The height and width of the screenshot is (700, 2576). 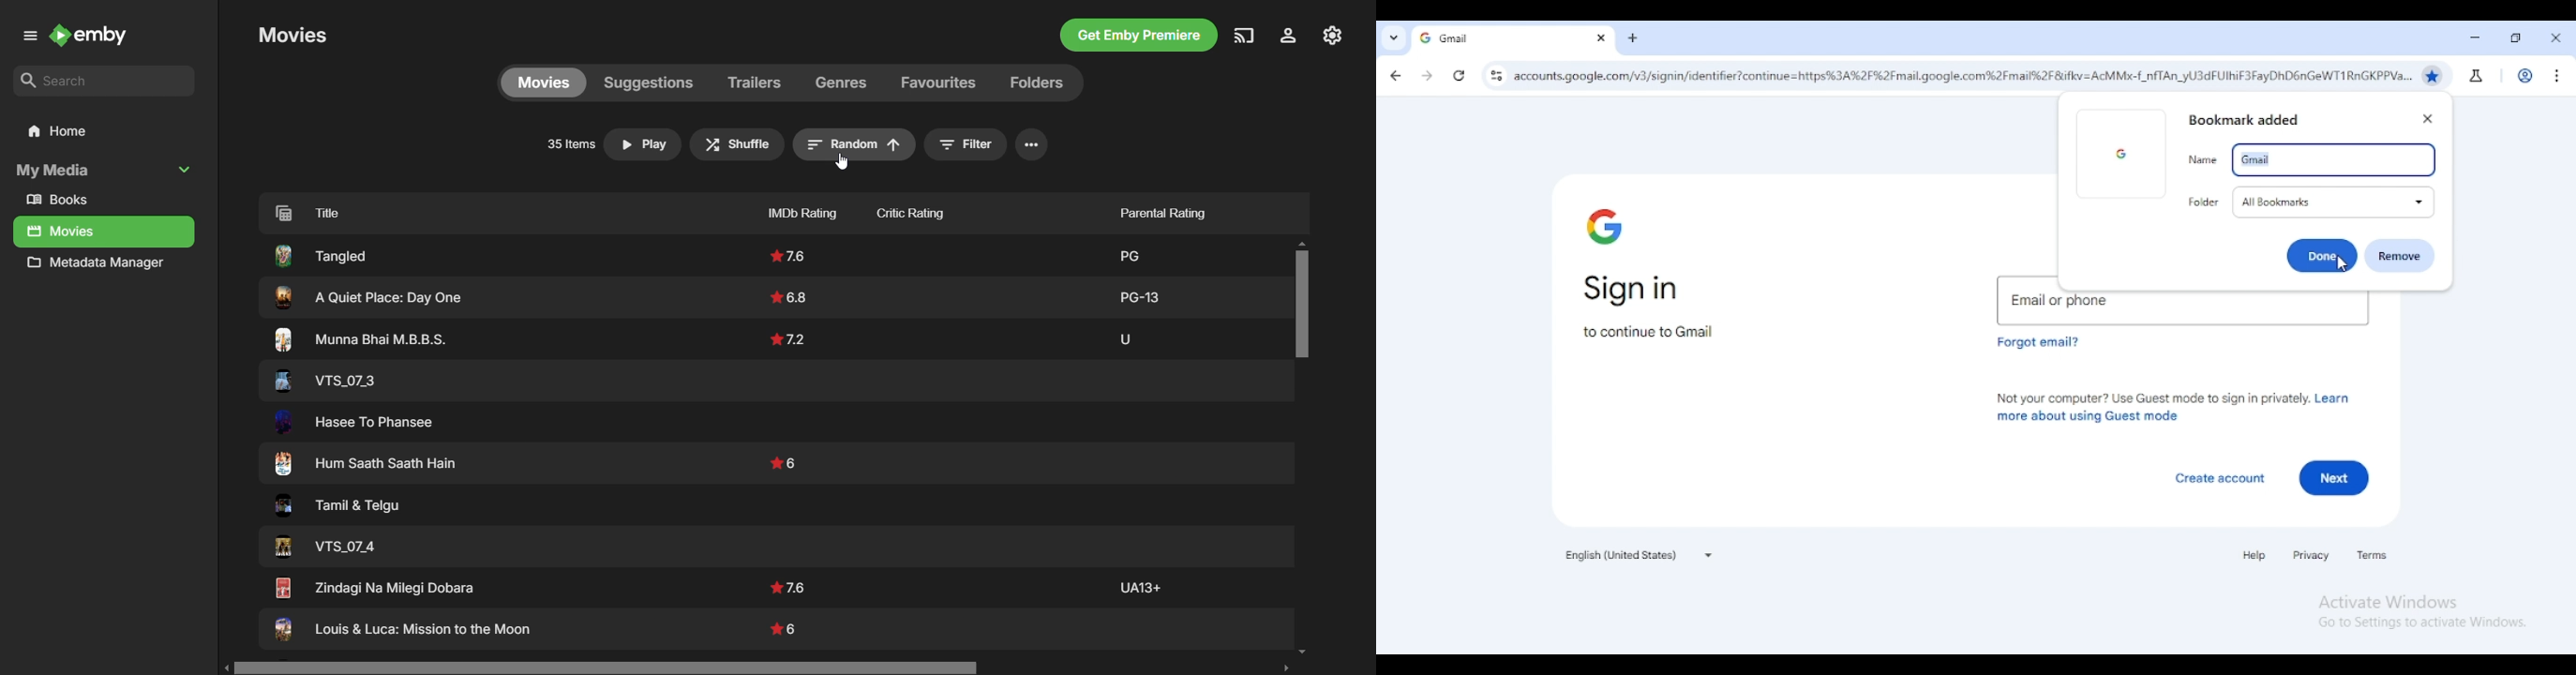 I want to click on sign in to continue to Gmail, so click(x=1652, y=308).